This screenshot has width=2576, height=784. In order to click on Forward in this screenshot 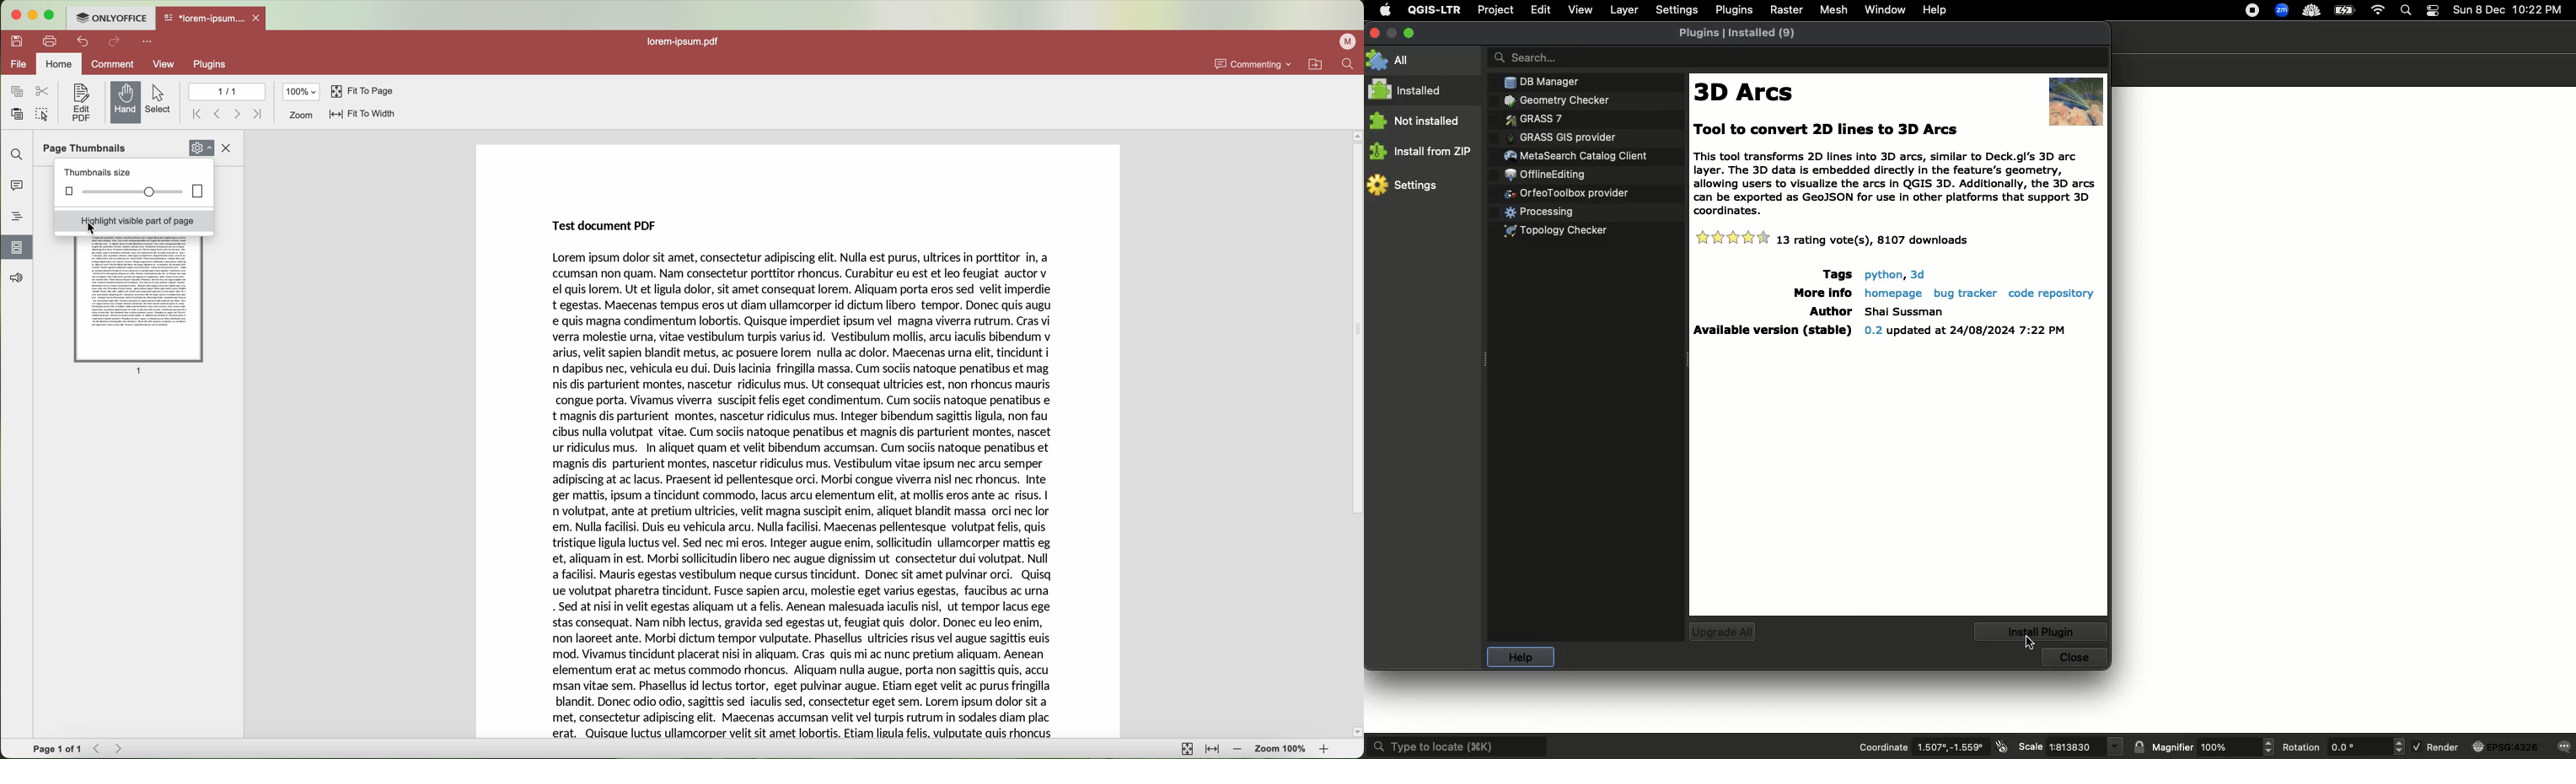, I will do `click(120, 748)`.